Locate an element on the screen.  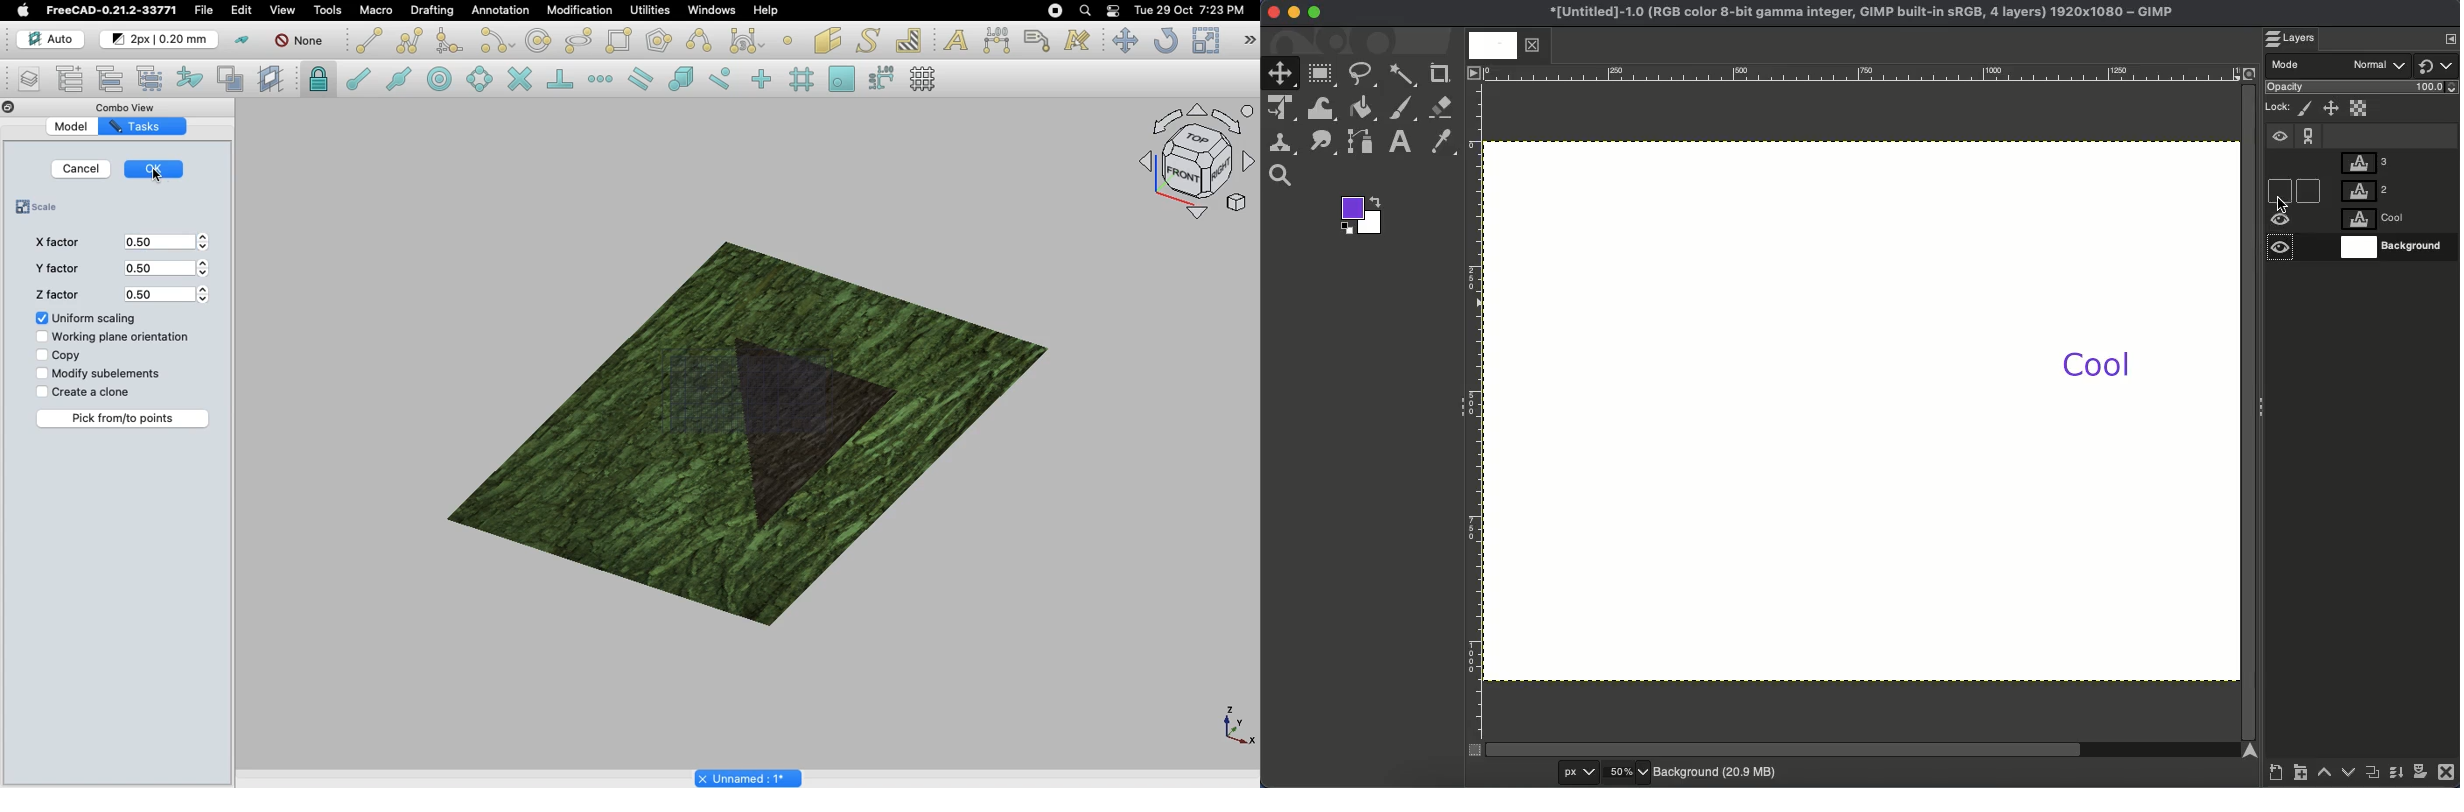
FreeCAD is located at coordinates (110, 11).